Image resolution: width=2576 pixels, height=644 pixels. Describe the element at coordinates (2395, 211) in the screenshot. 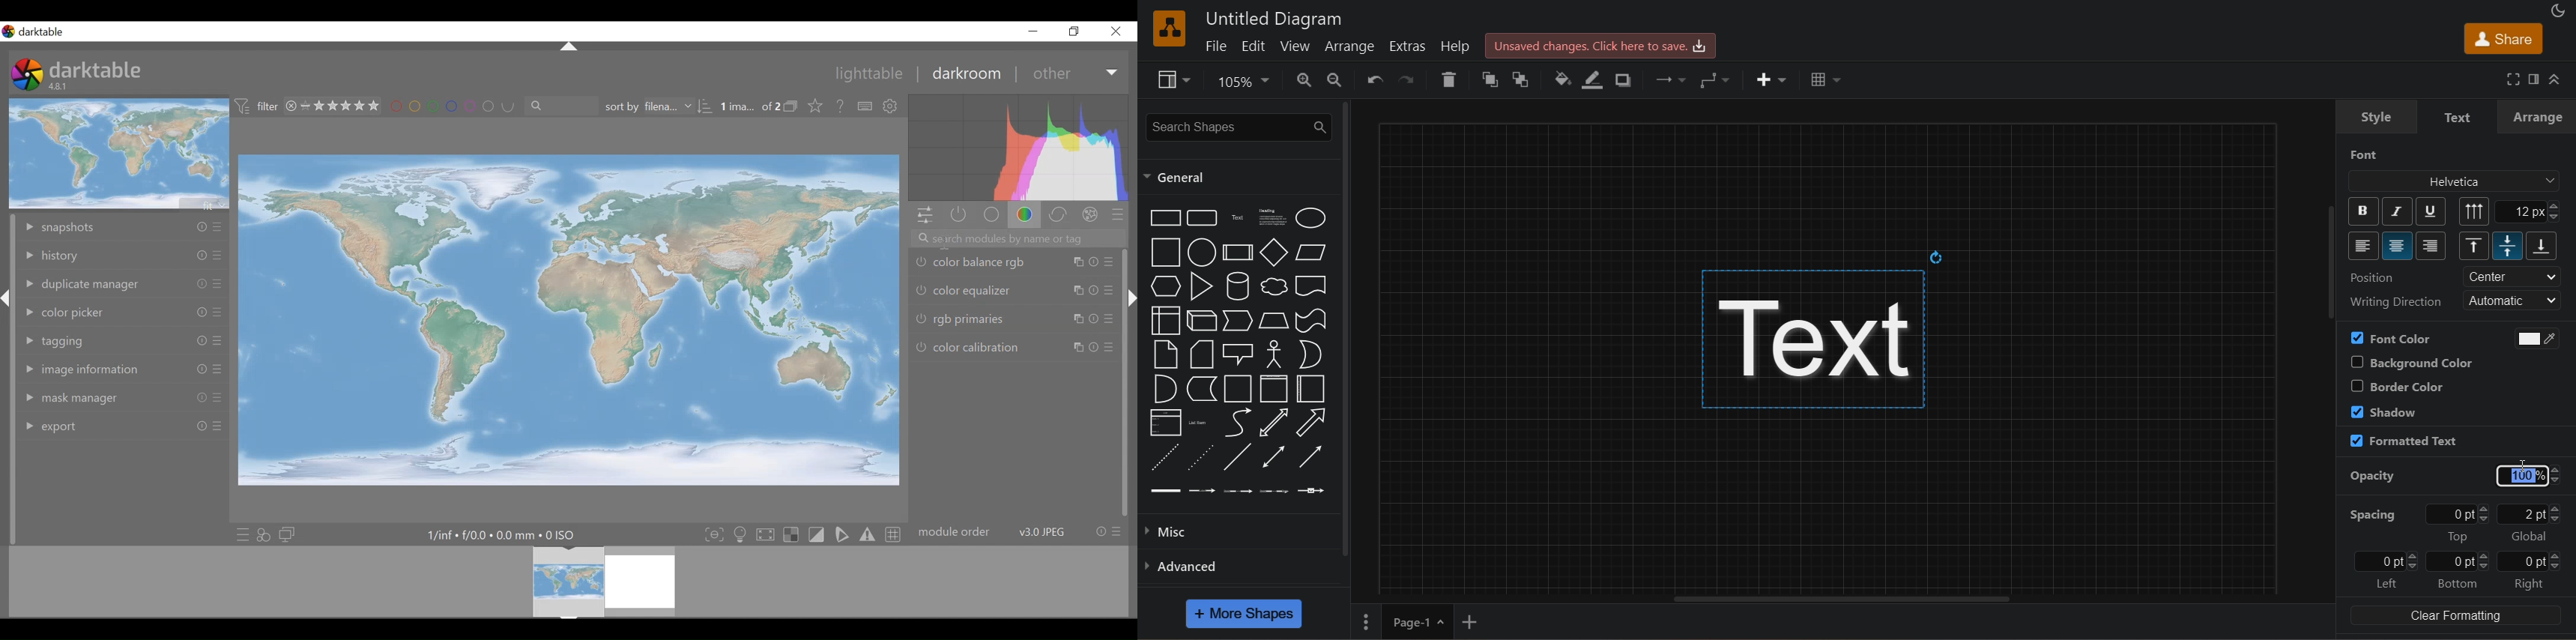

I see `italic` at that location.